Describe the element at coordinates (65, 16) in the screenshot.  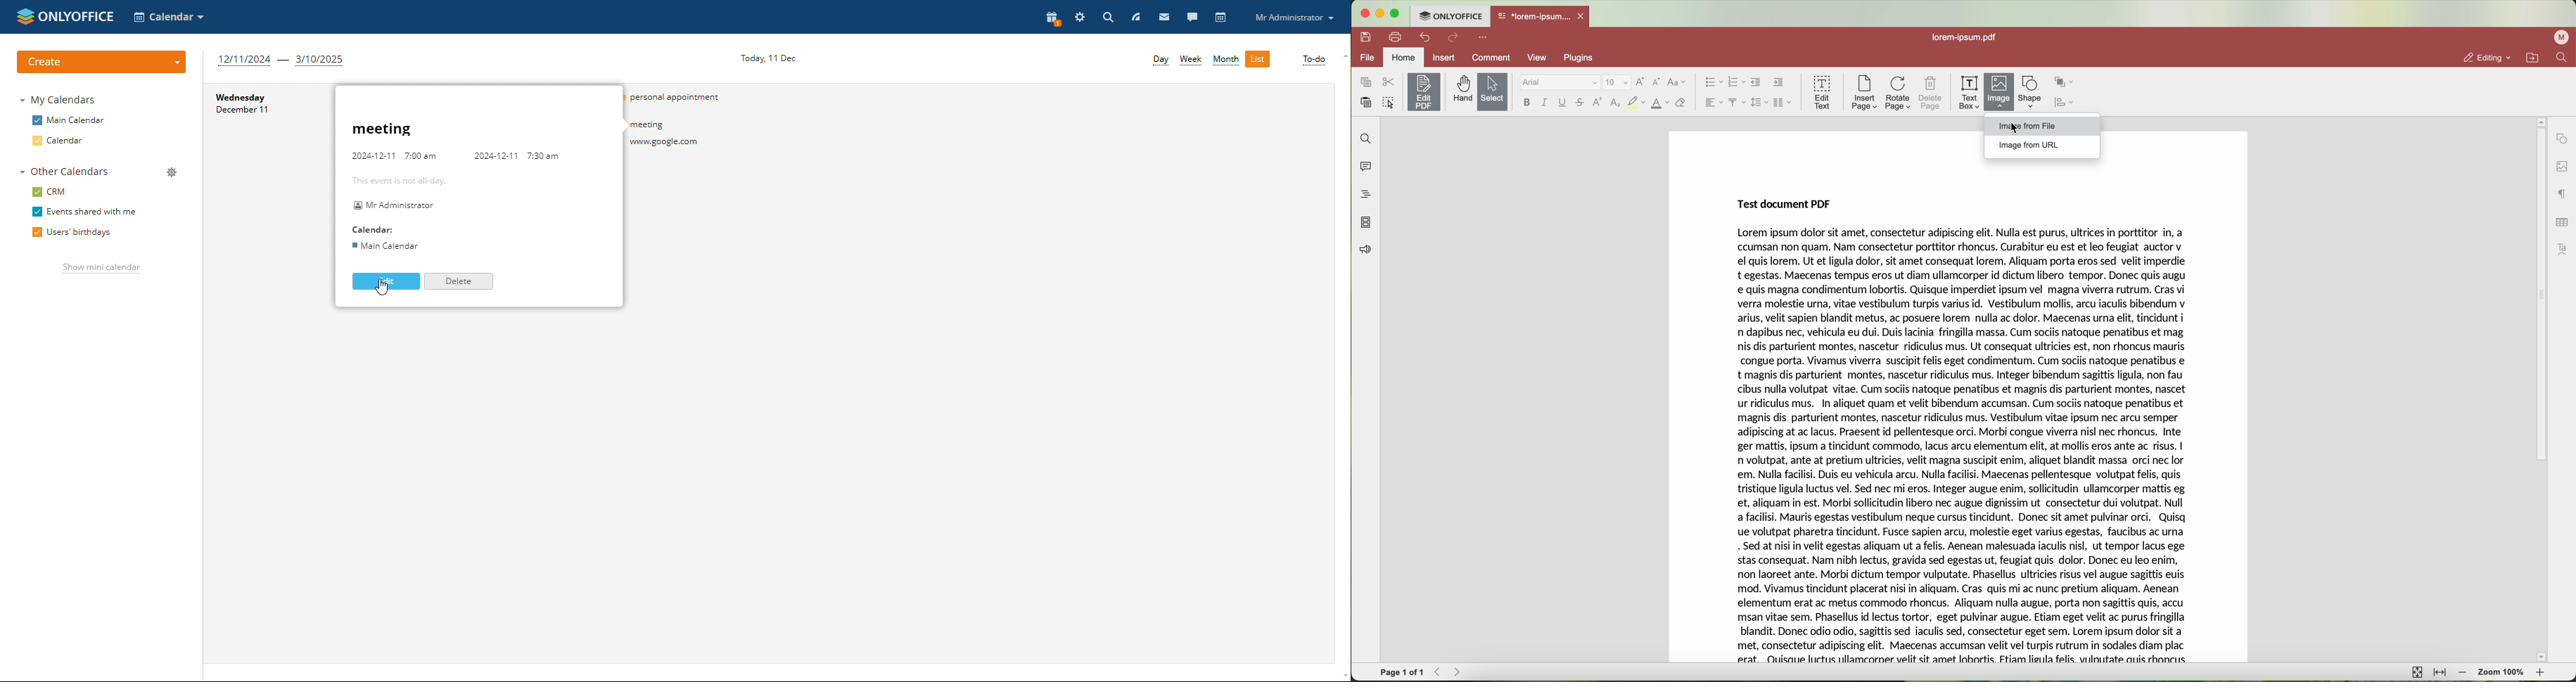
I see `logo` at that location.